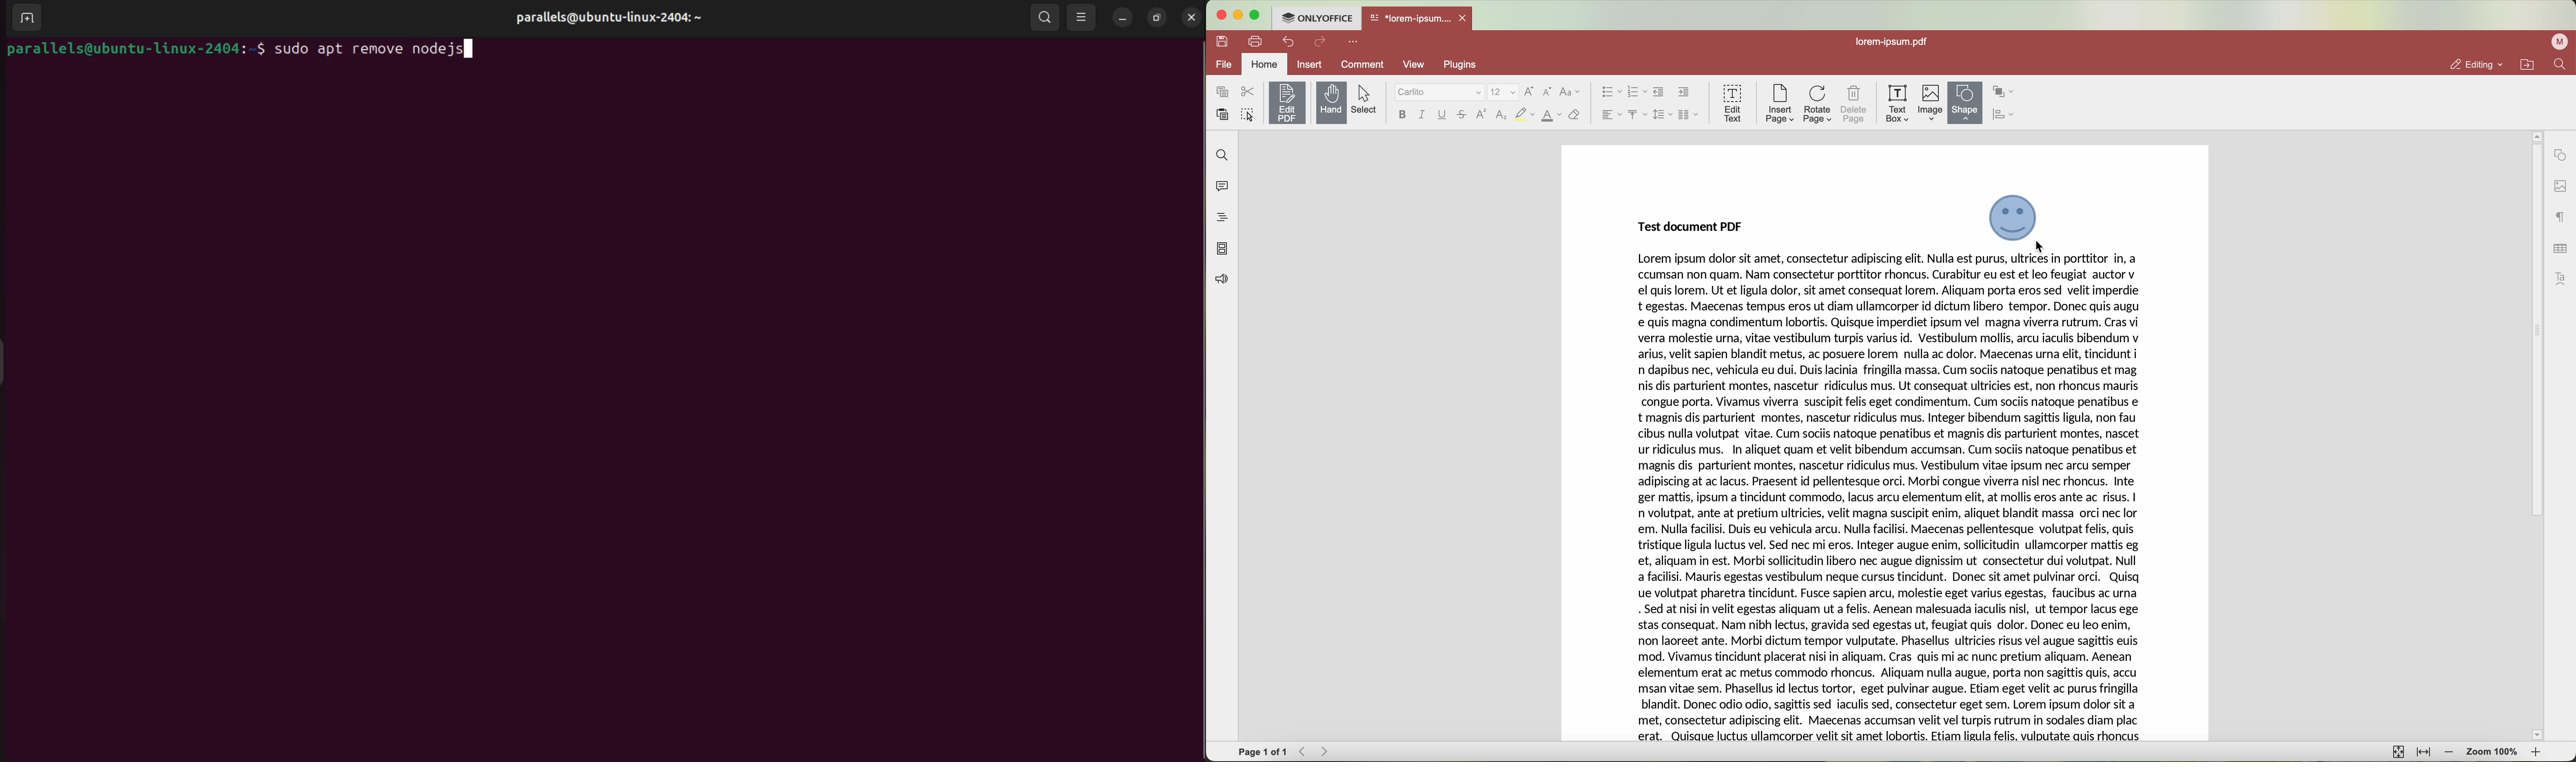 This screenshot has height=784, width=2576. What do you see at coordinates (1964, 102) in the screenshot?
I see `shape` at bounding box center [1964, 102].